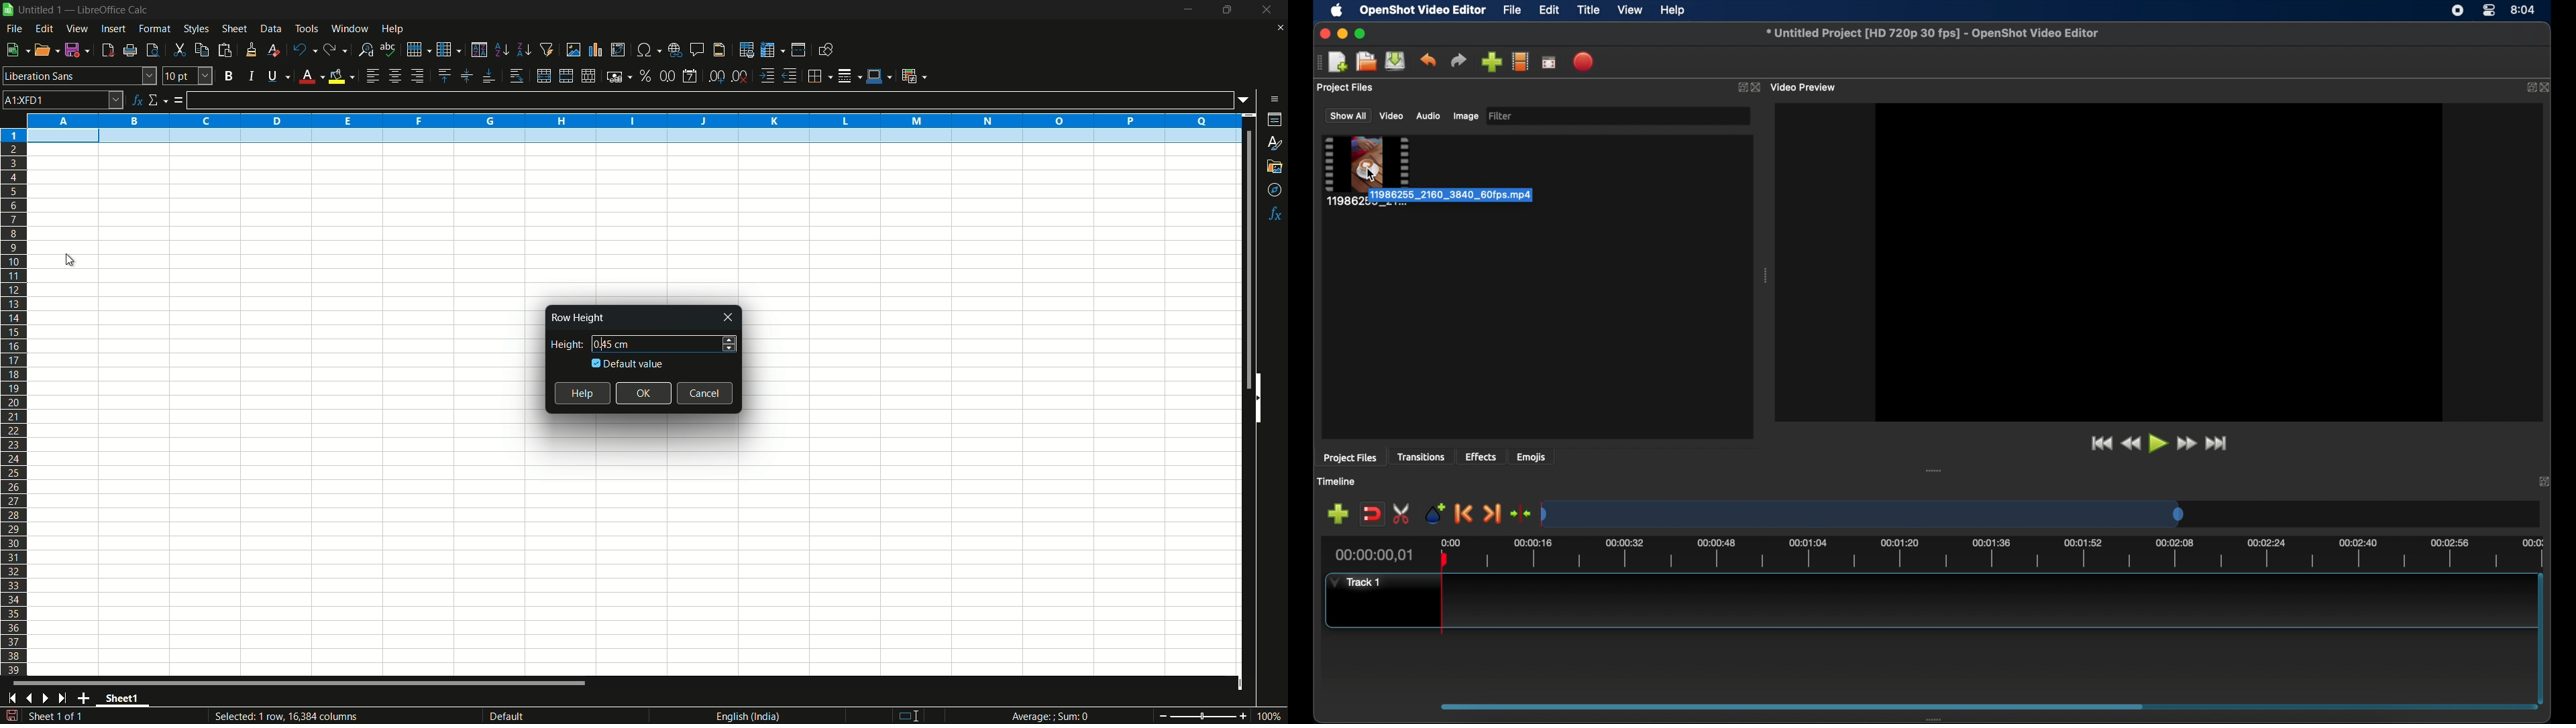  I want to click on close, so click(1756, 87).